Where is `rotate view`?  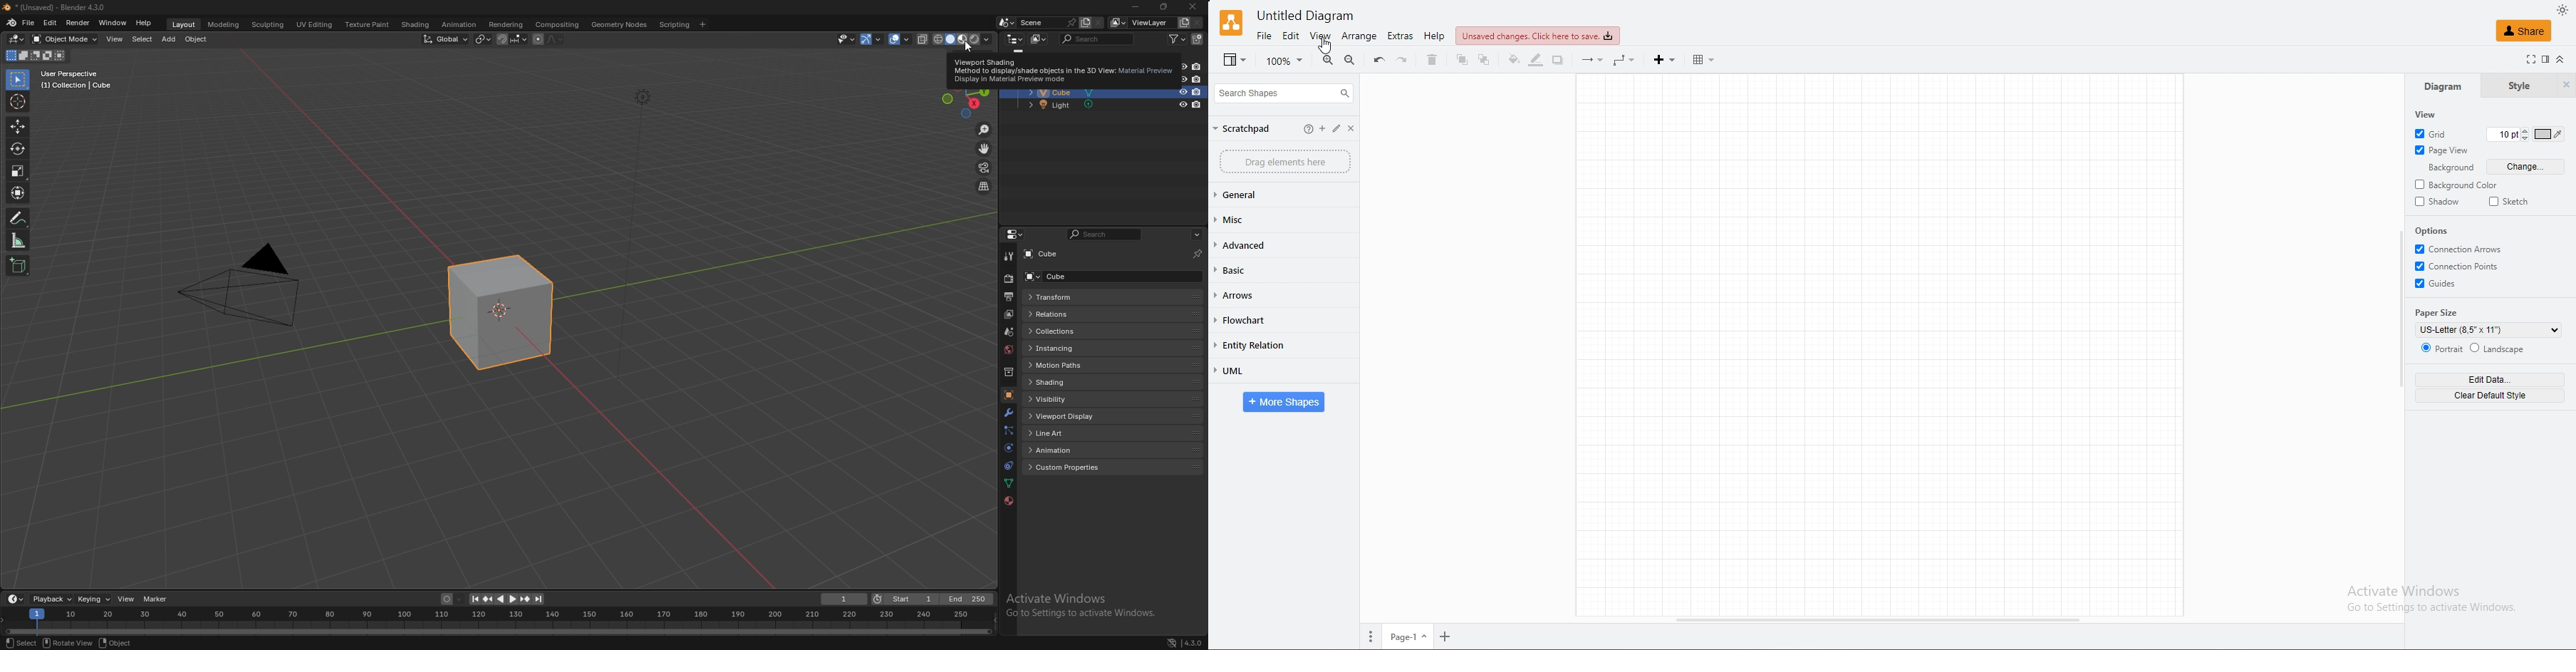 rotate view is located at coordinates (67, 644).